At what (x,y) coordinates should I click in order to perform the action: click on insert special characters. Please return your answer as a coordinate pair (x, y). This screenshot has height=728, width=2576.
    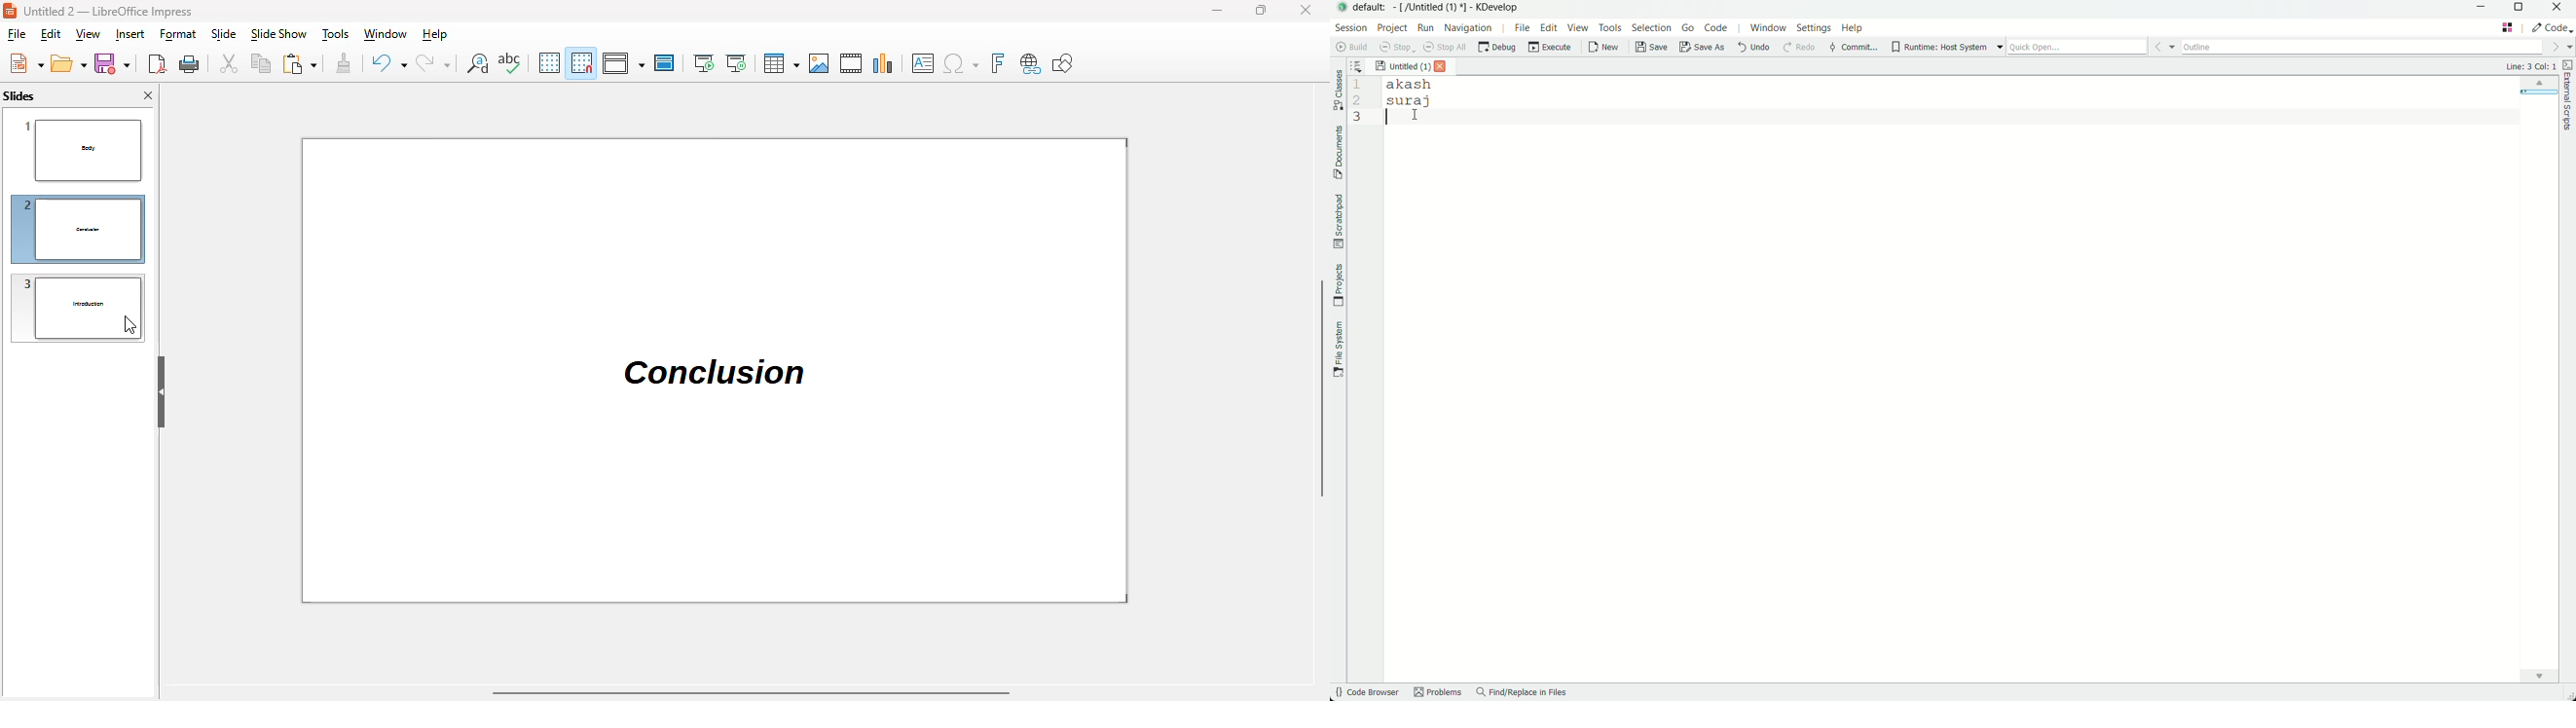
    Looking at the image, I should click on (961, 63).